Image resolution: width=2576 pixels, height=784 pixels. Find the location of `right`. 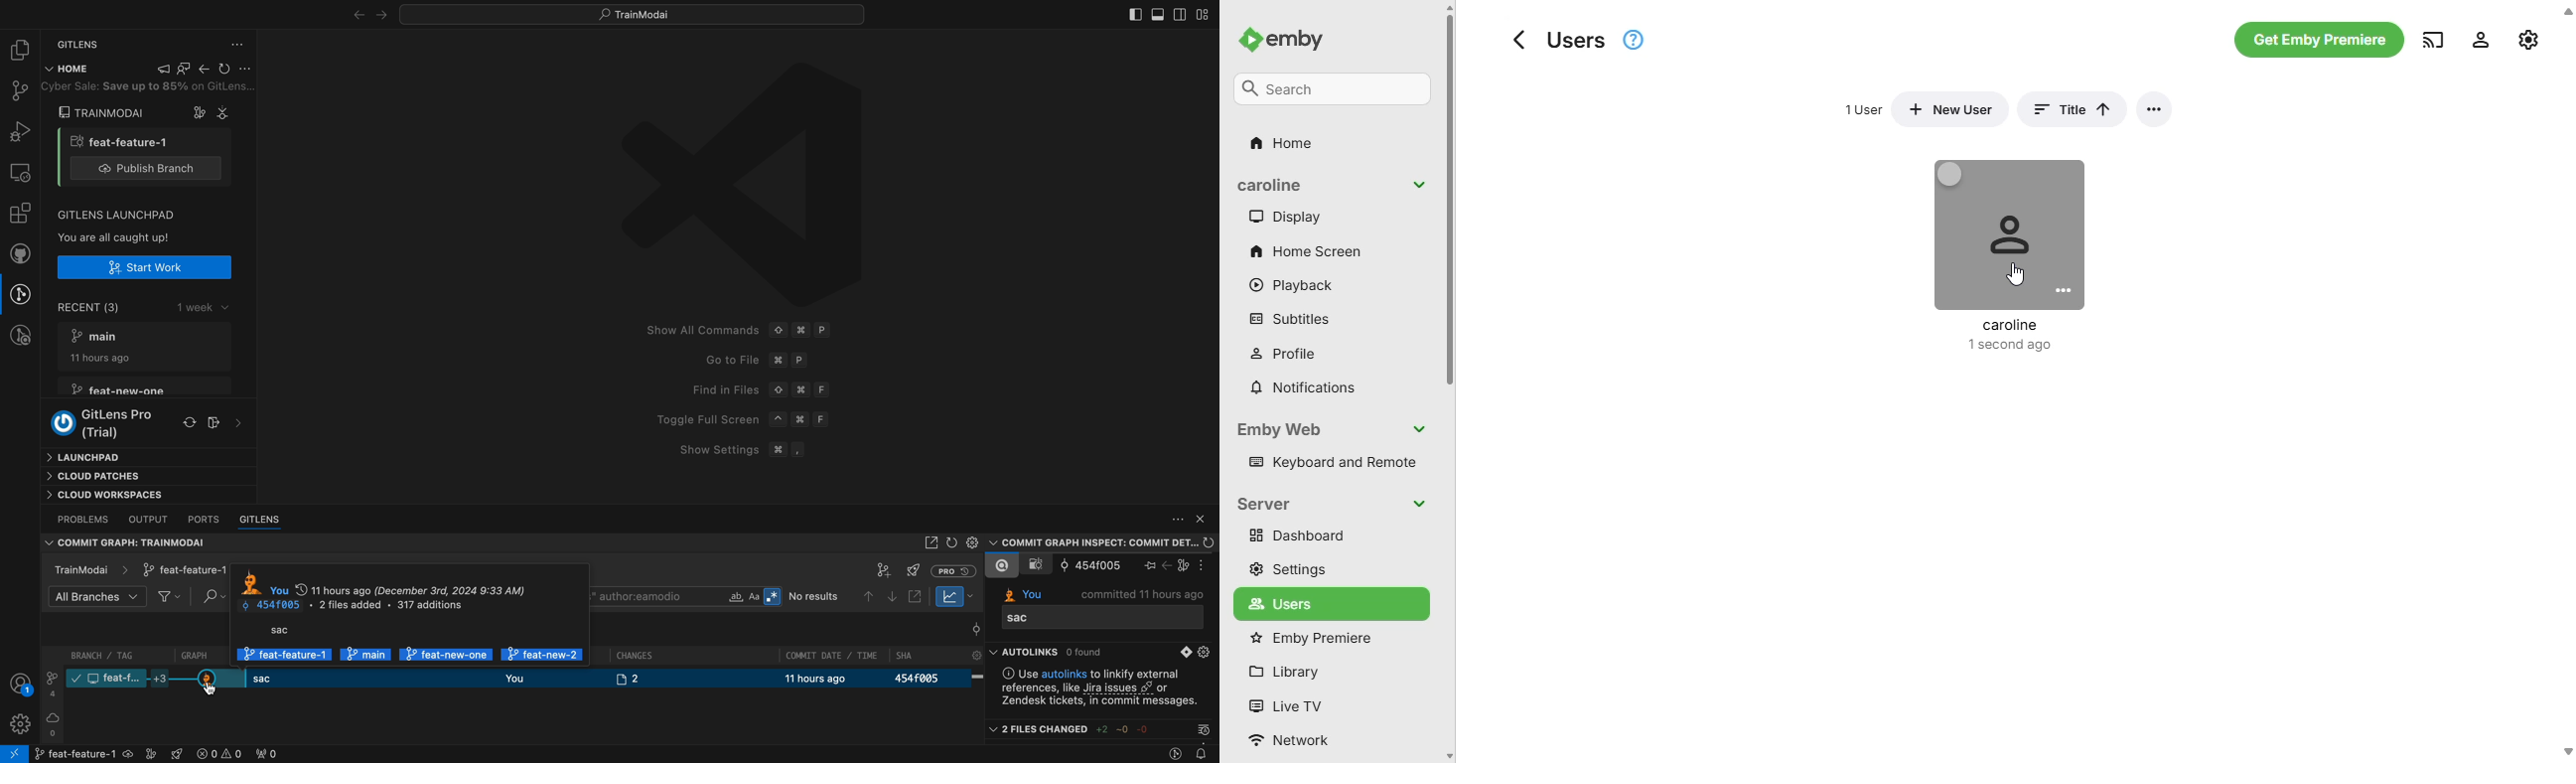

right is located at coordinates (354, 14).